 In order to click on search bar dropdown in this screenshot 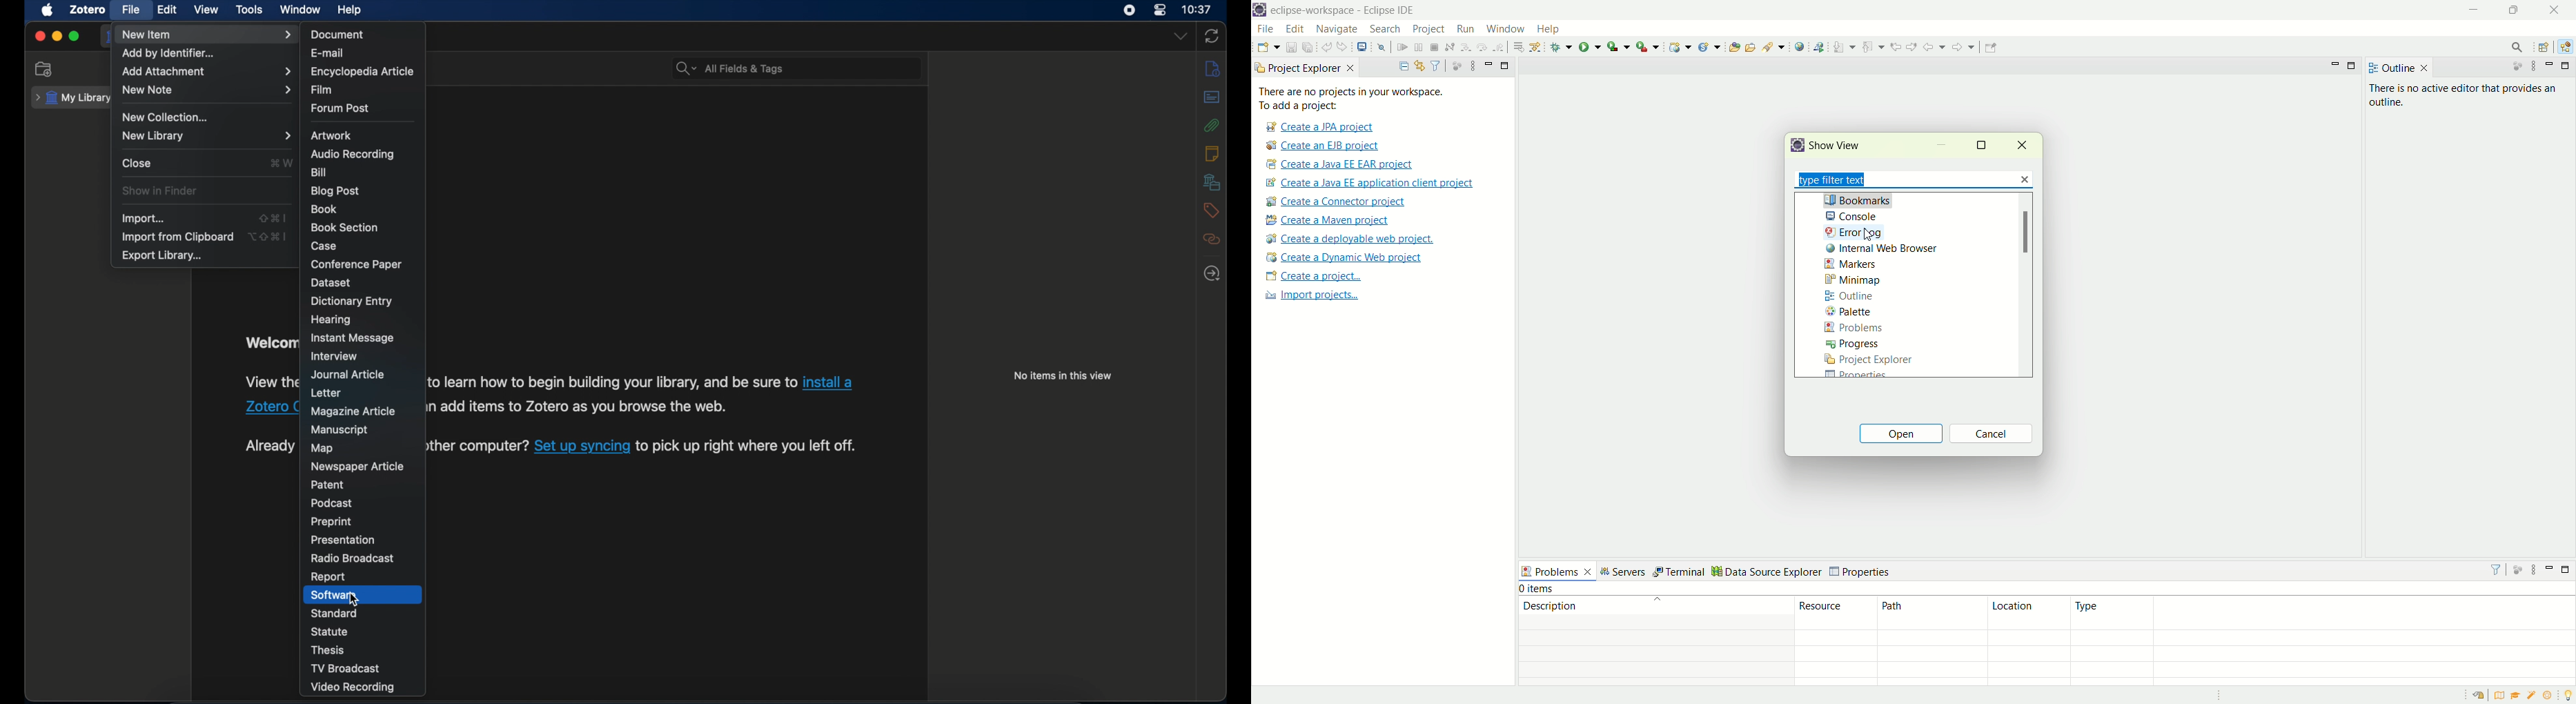, I will do `click(683, 66)`.